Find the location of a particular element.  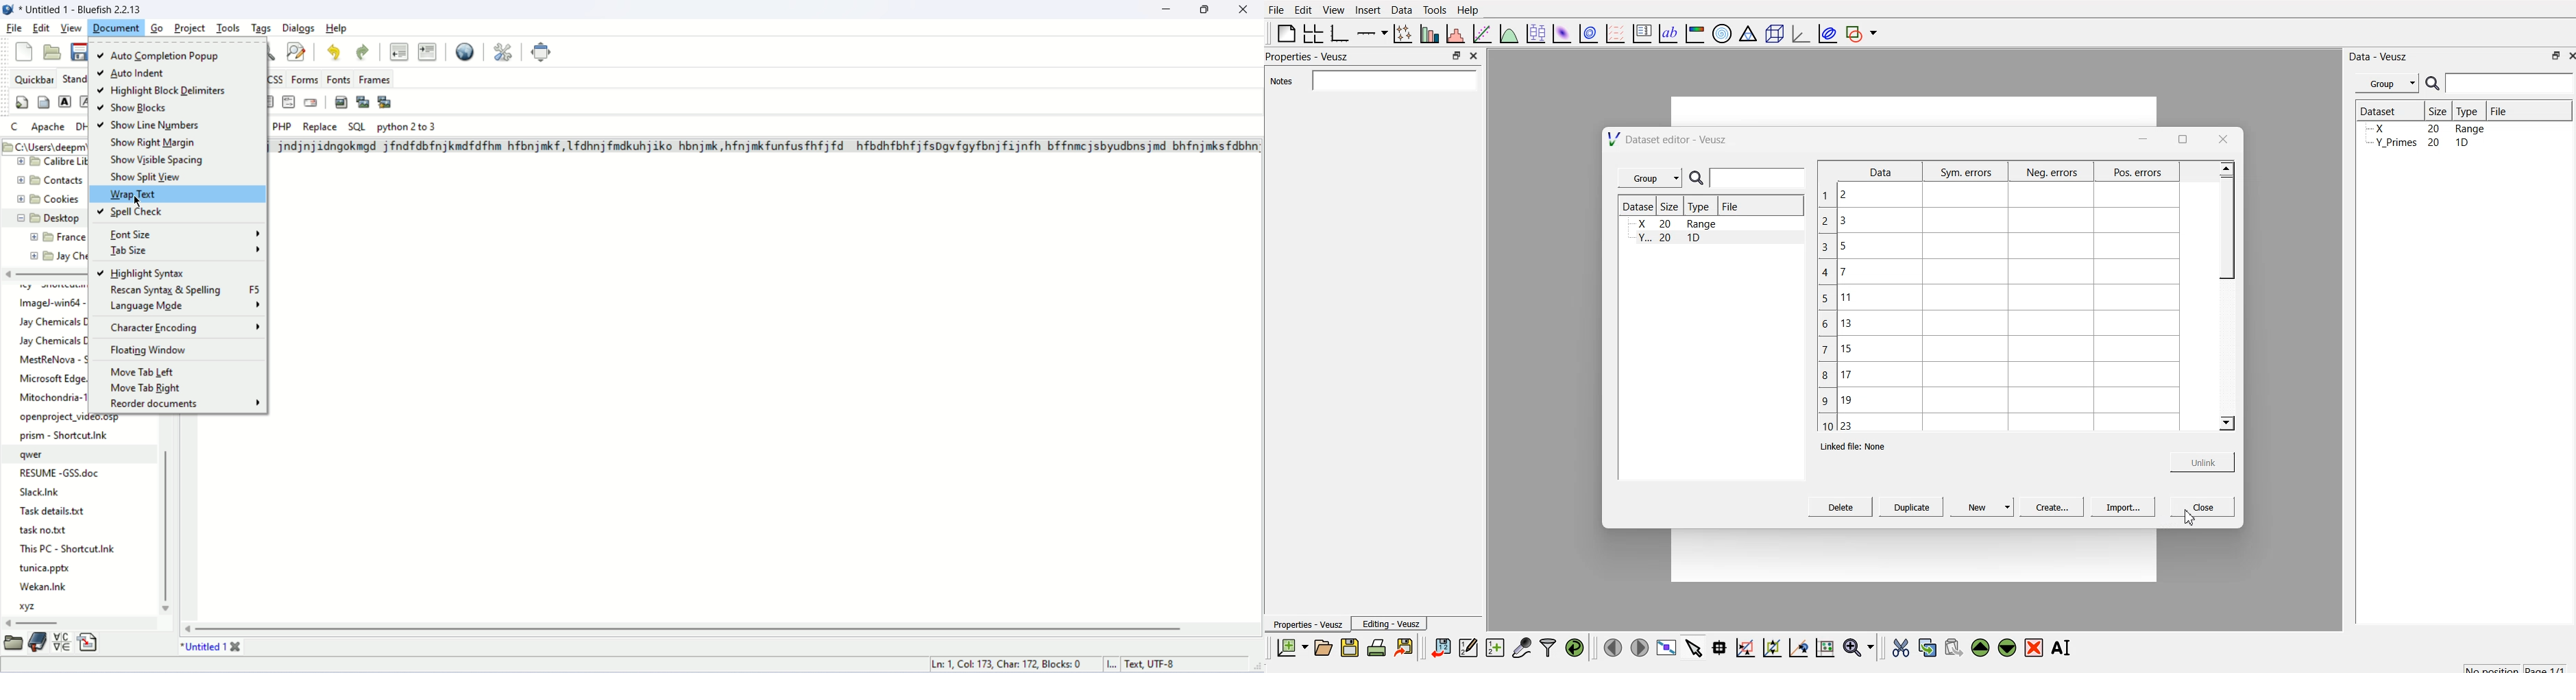

body is located at coordinates (43, 101).